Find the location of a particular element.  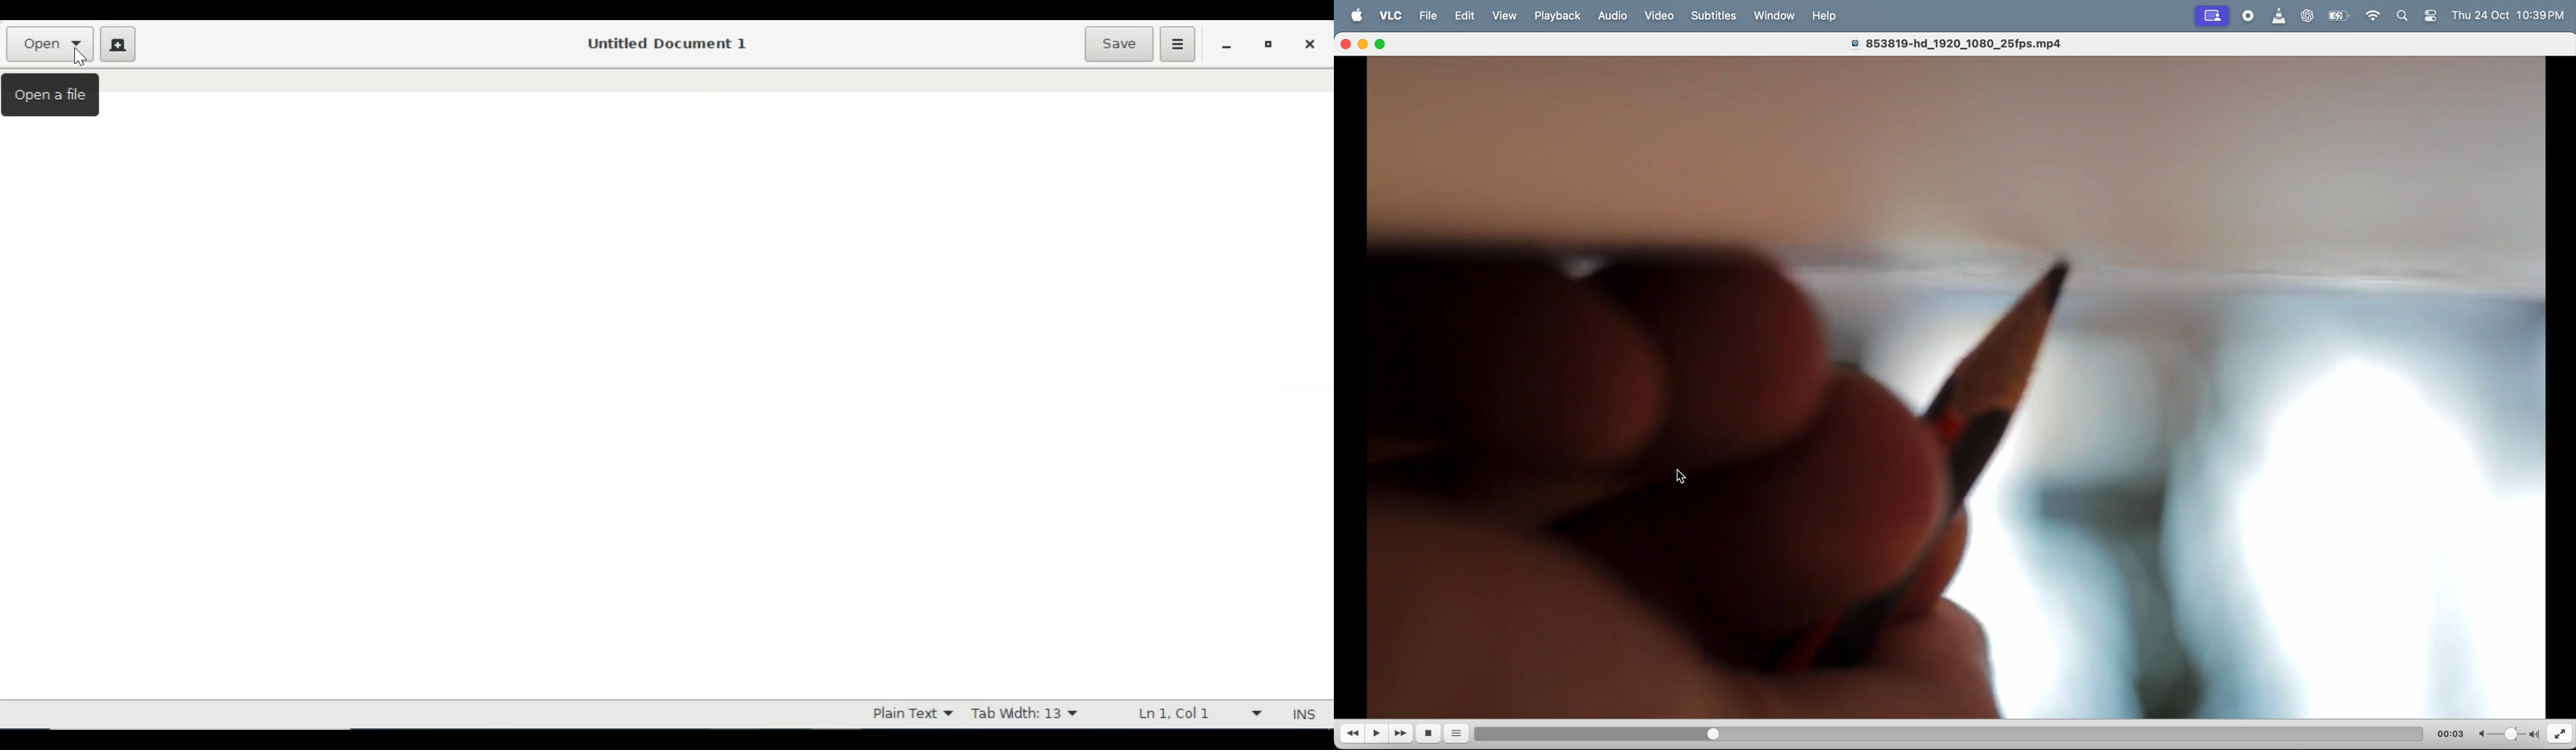

video title is located at coordinates (1965, 42).